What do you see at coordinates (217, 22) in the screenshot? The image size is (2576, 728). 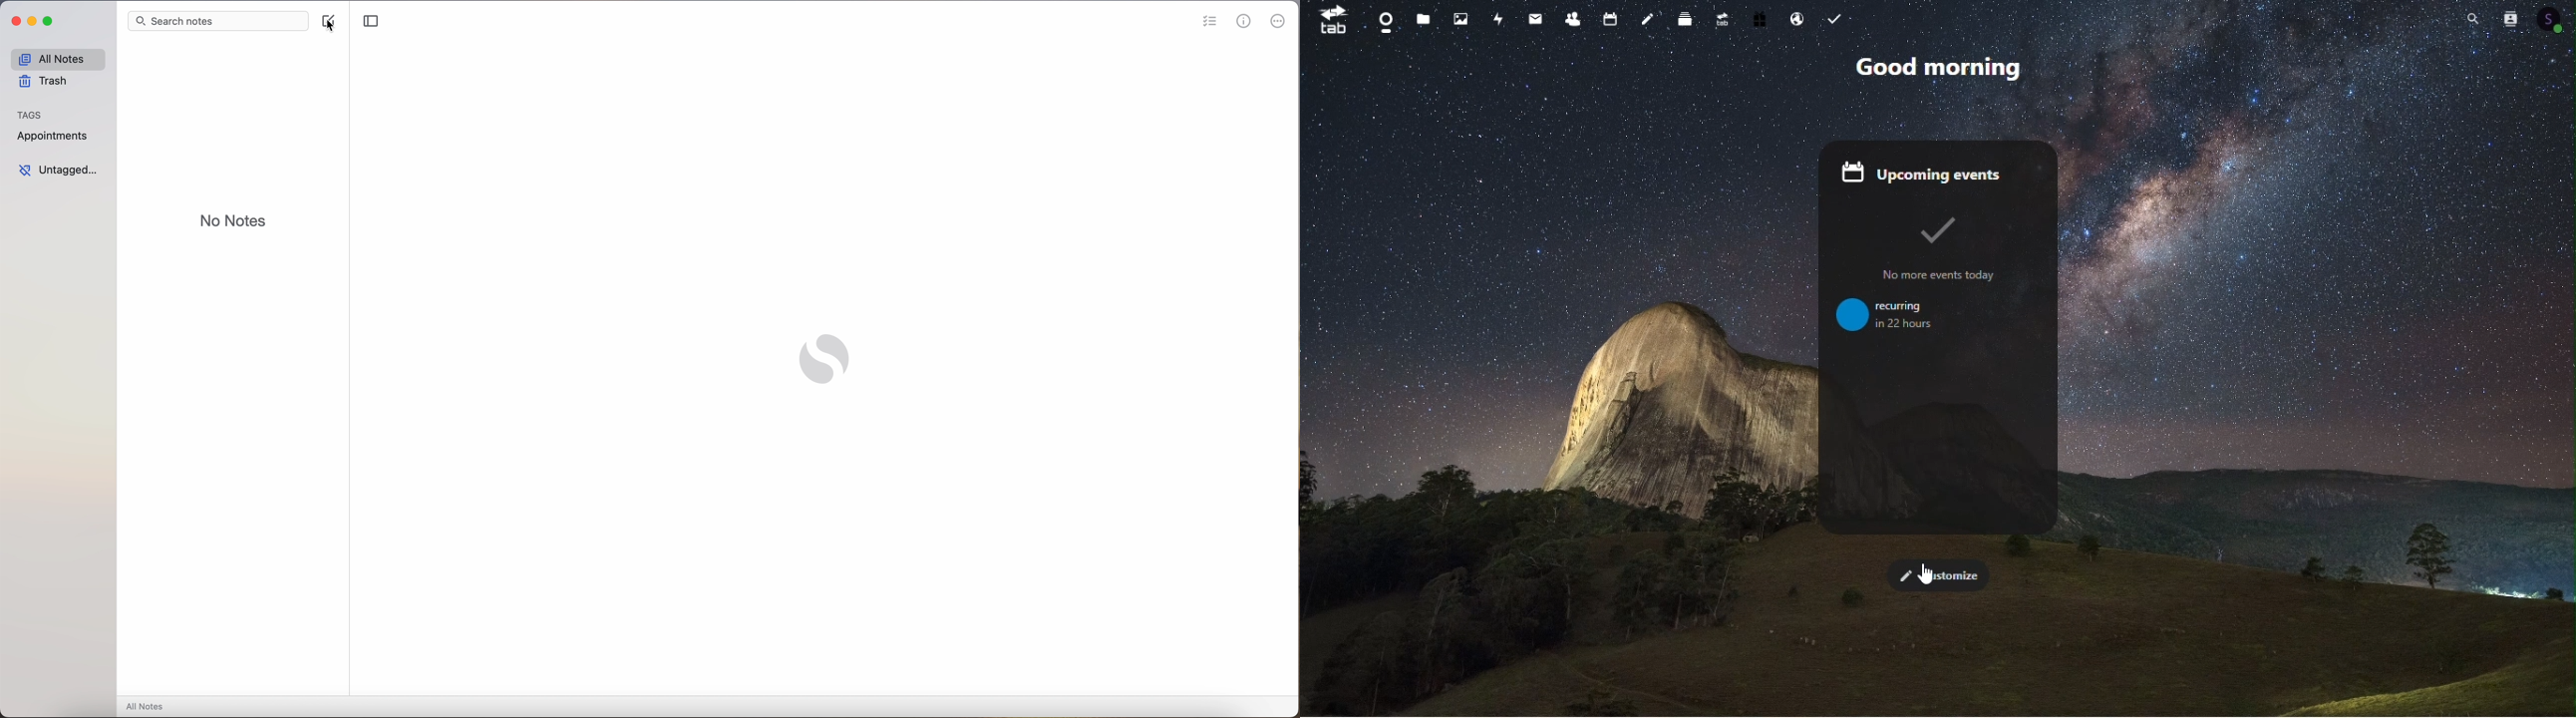 I see `search bar` at bounding box center [217, 22].